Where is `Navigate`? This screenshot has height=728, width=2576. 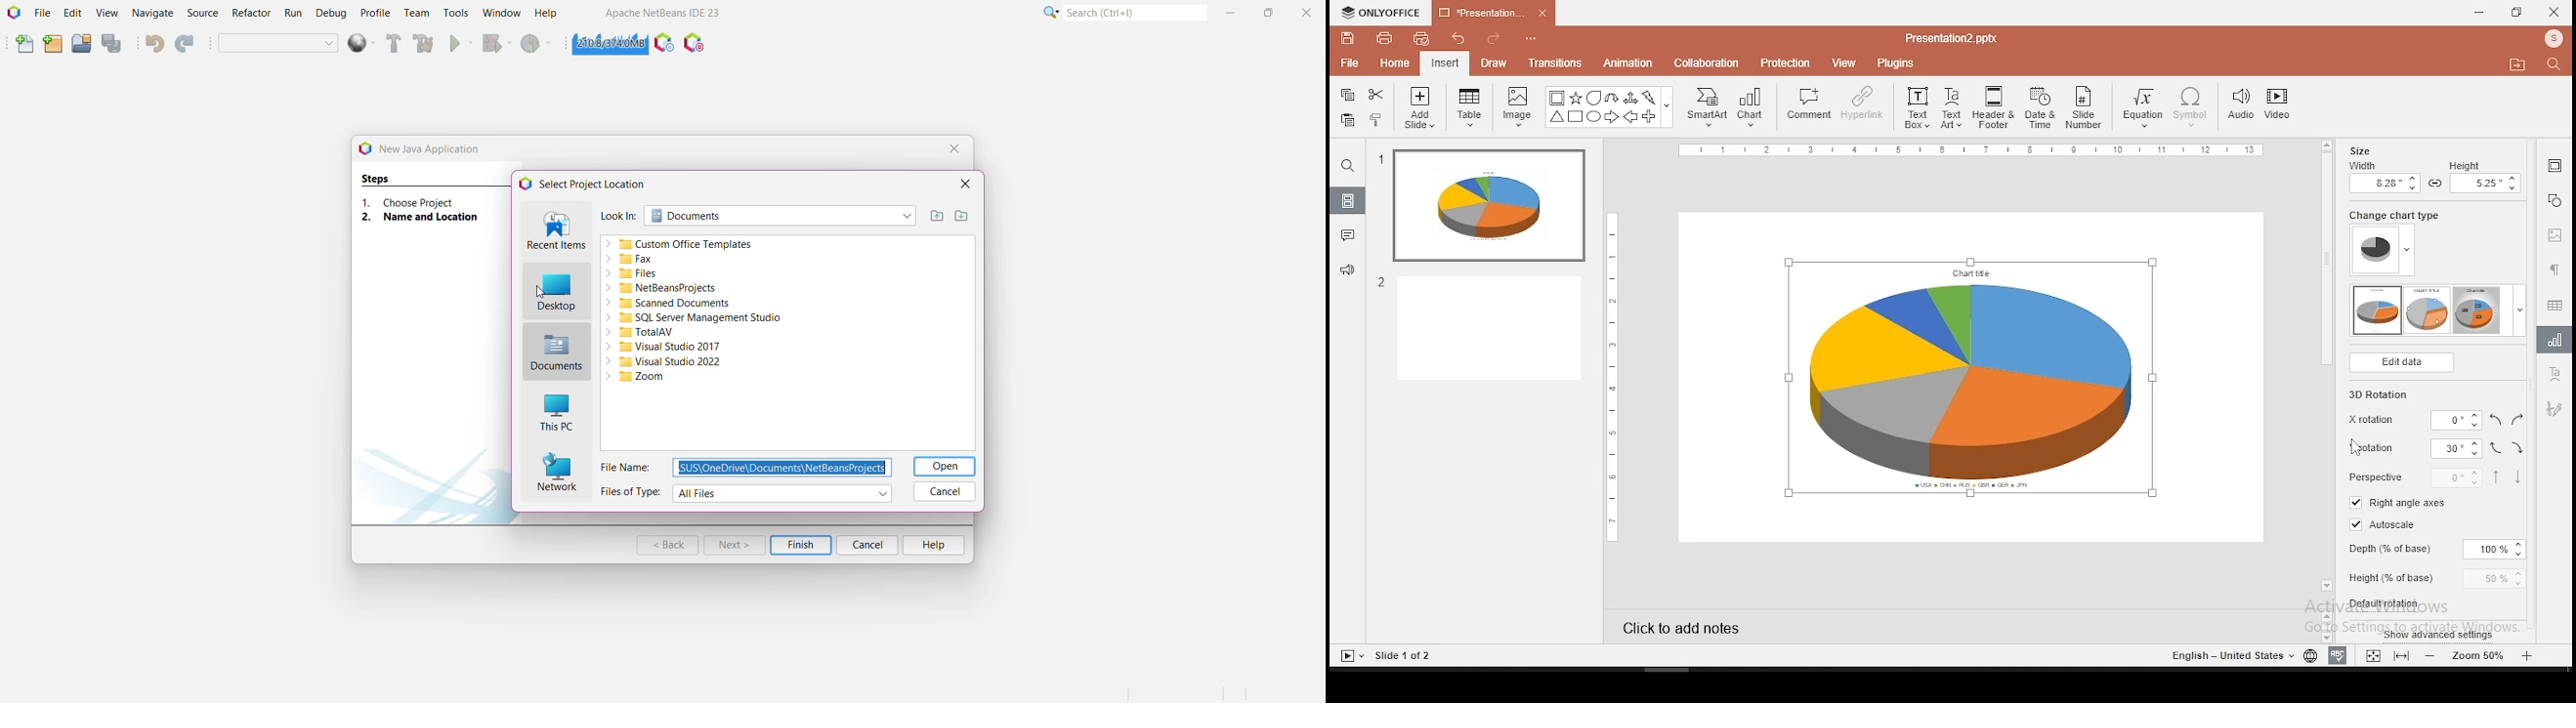 Navigate is located at coordinates (153, 14).